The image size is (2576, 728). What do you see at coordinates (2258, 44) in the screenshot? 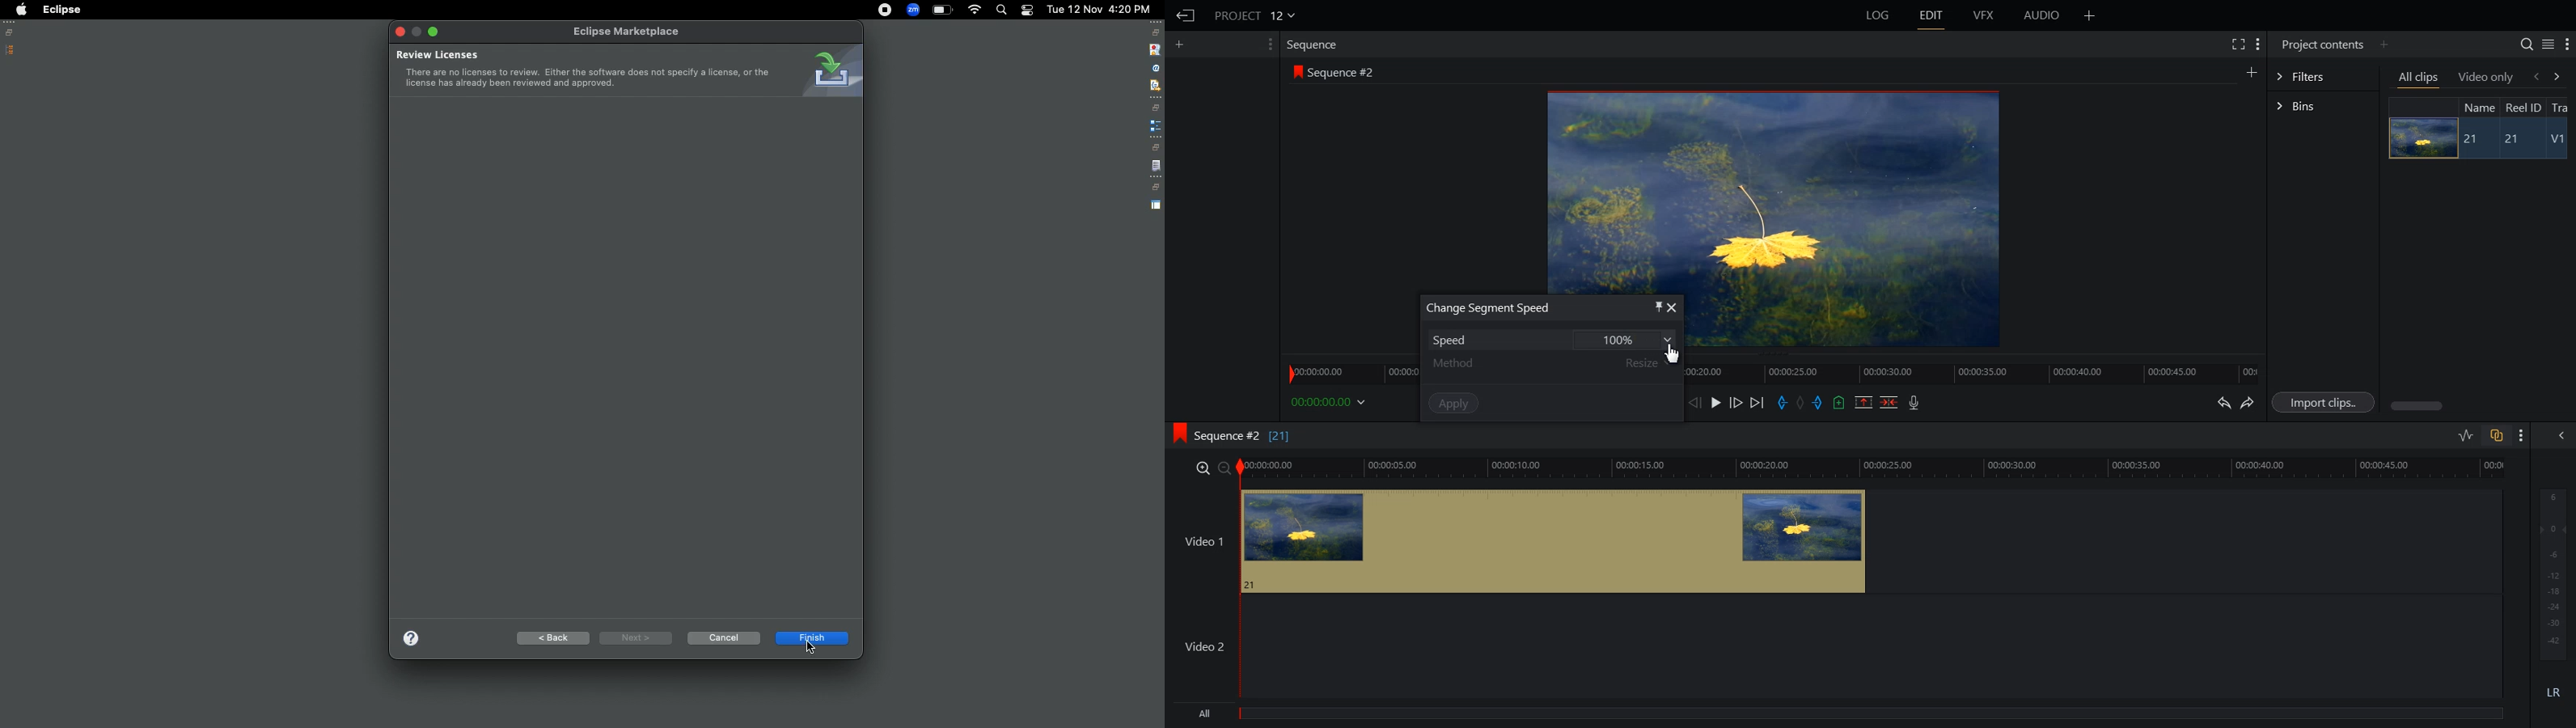
I see `Show setting menu` at bounding box center [2258, 44].